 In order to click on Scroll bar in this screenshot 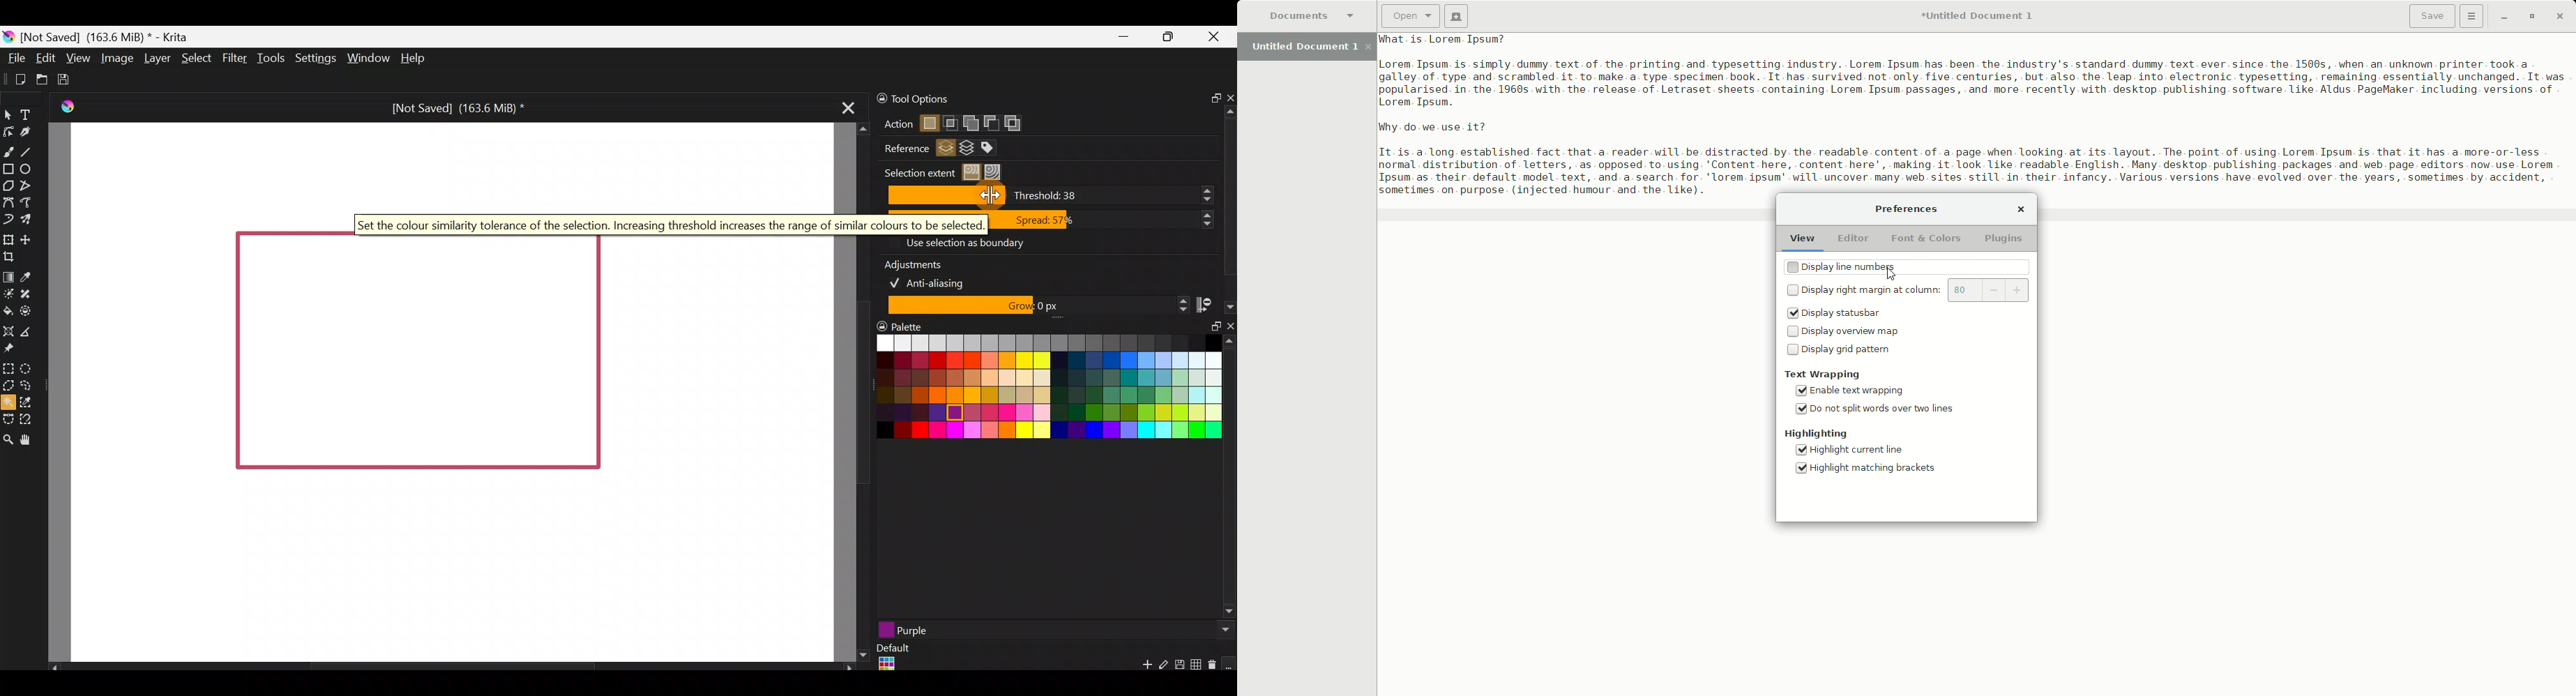, I will do `click(445, 666)`.